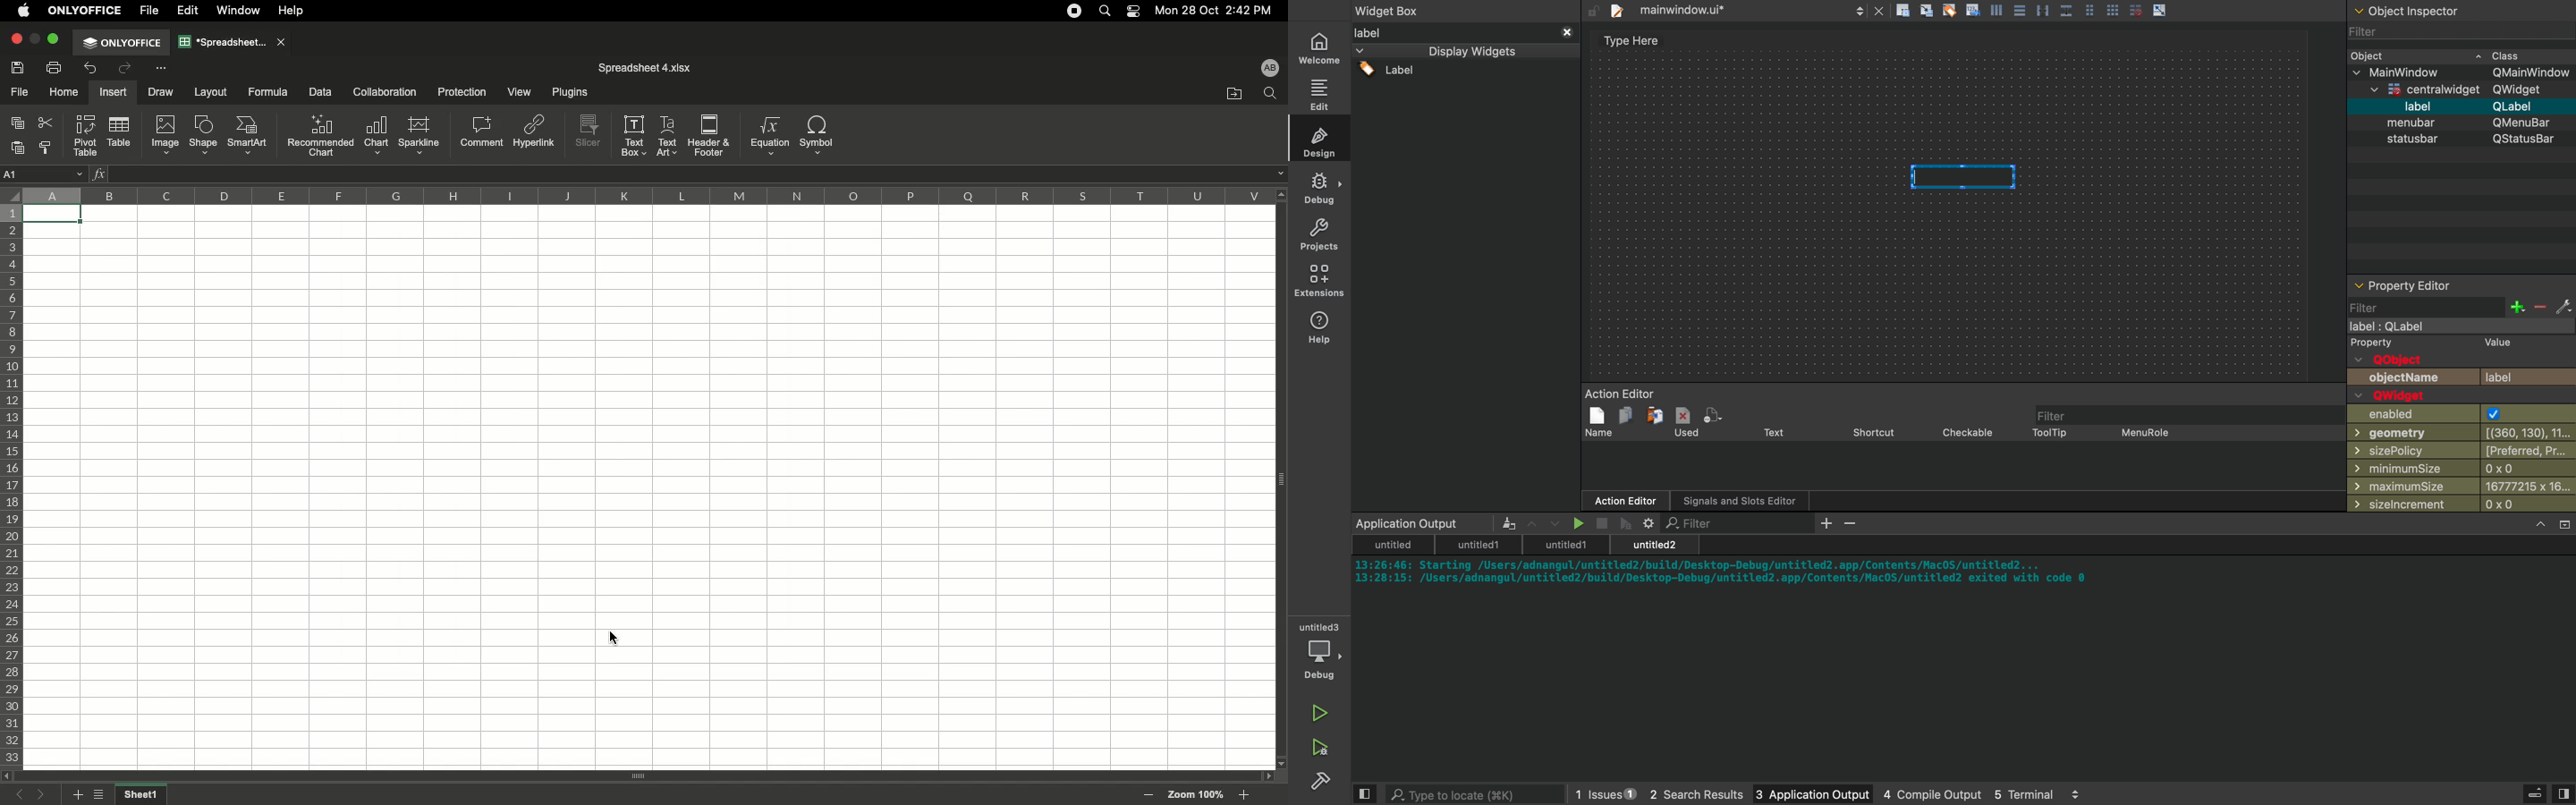 This screenshot has width=2576, height=812. Describe the element at coordinates (1280, 174) in the screenshot. I see `dropdown` at that location.